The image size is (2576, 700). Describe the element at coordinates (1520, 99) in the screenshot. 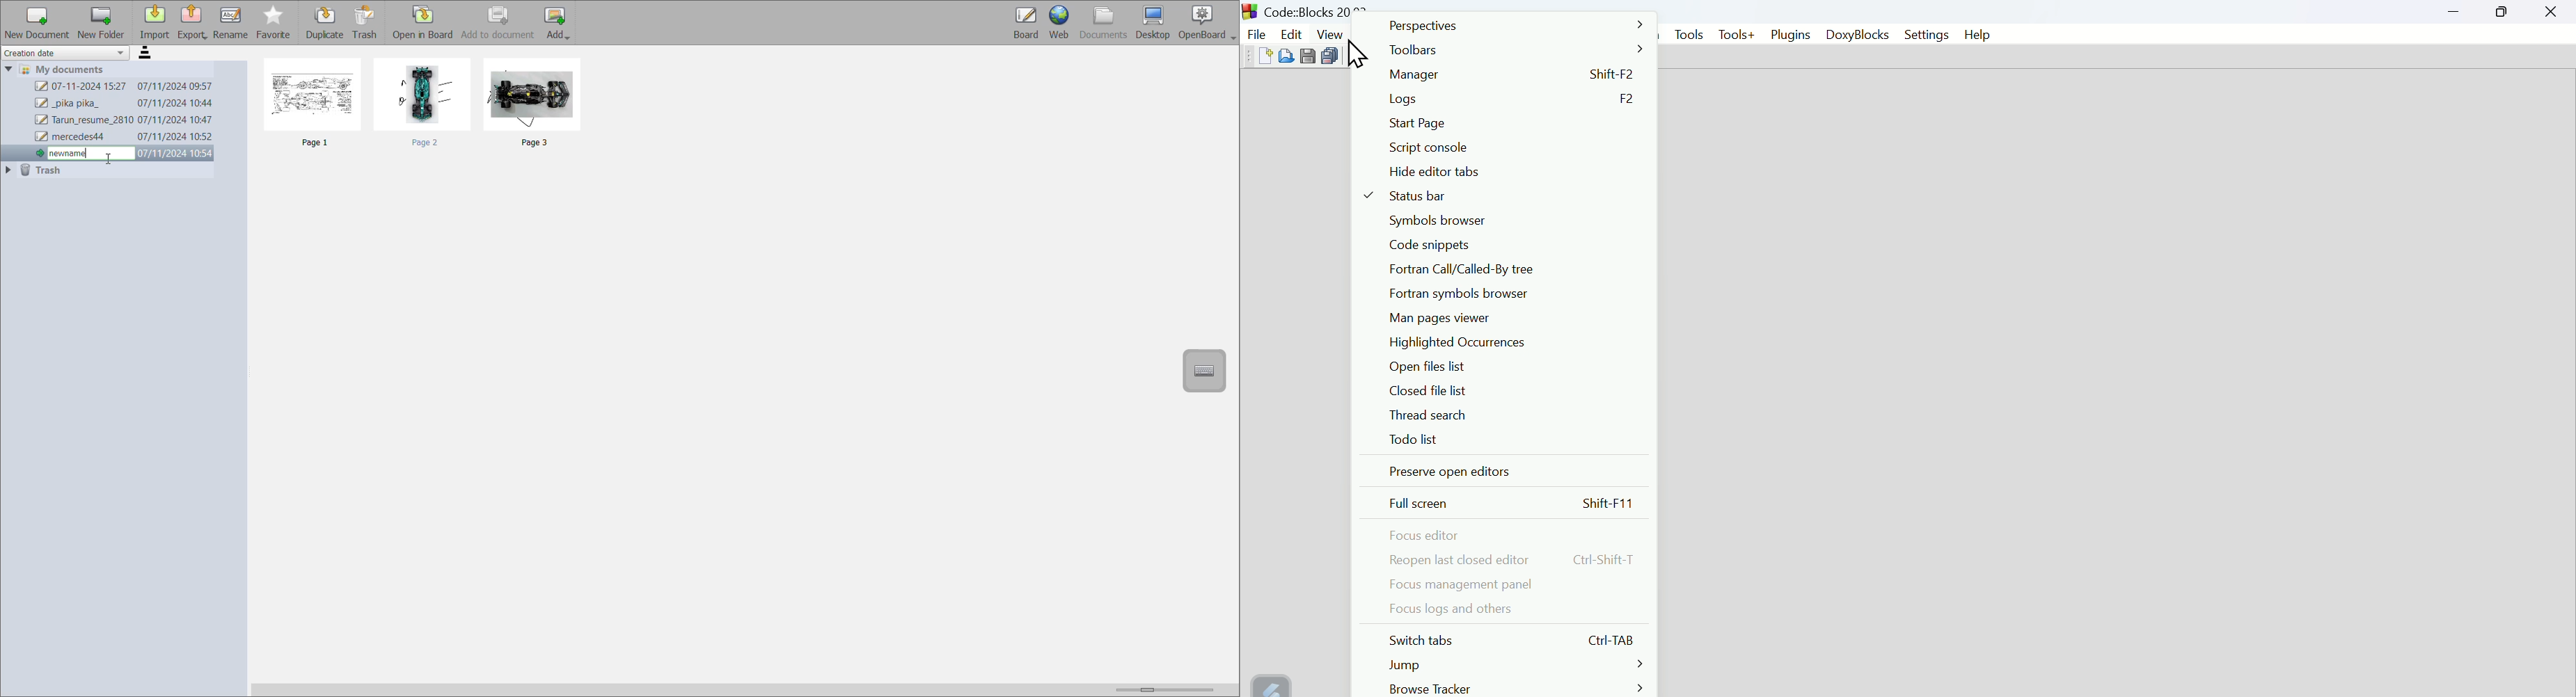

I see `Logs` at that location.